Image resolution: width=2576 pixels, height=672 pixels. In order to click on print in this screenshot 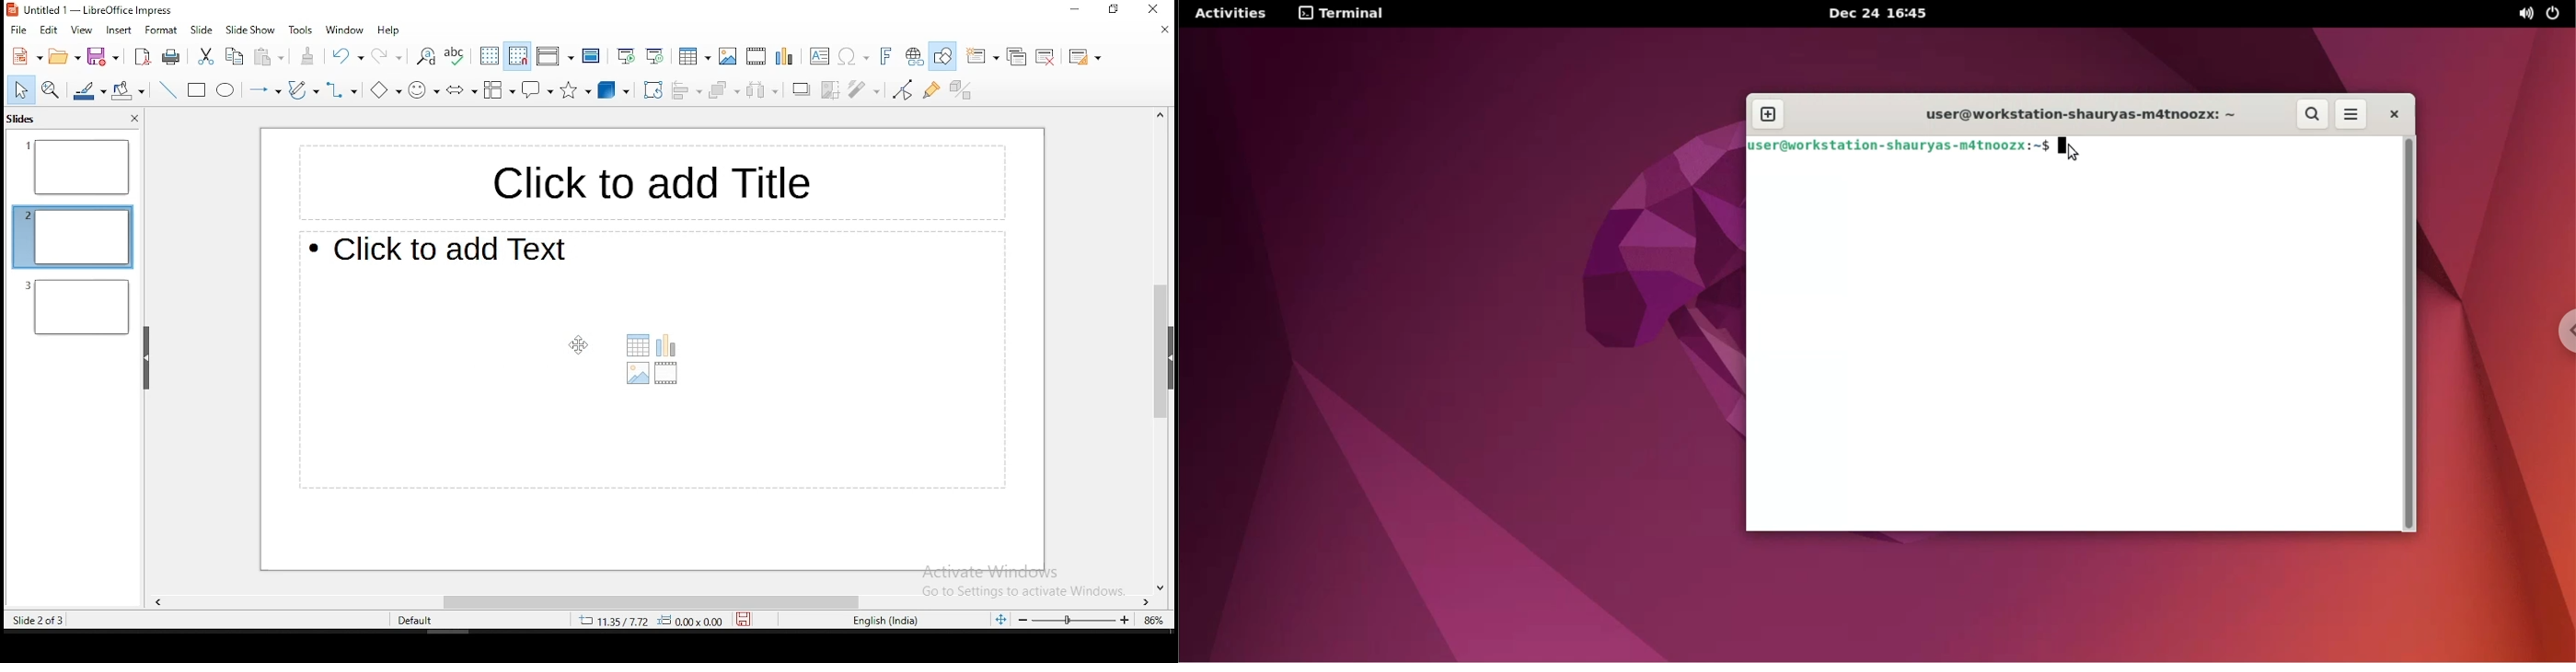, I will do `click(170, 55)`.